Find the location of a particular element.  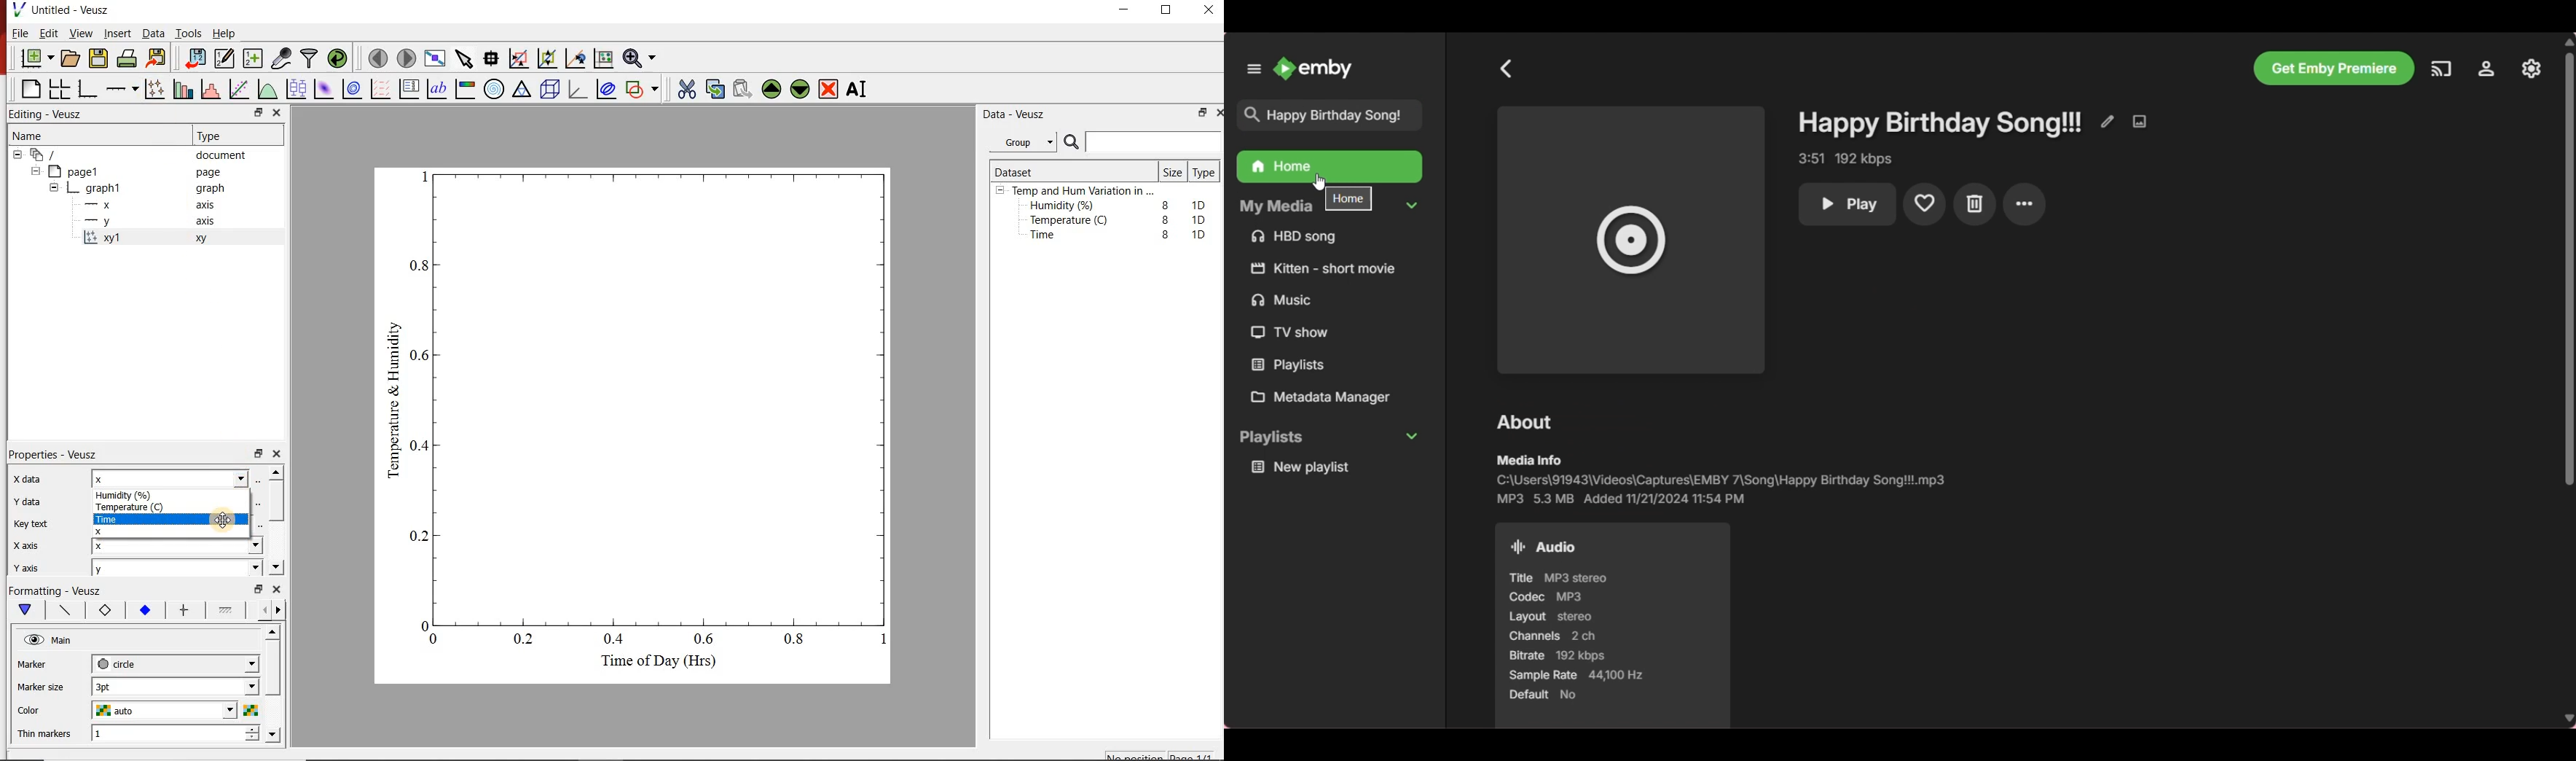

y is located at coordinates (111, 221).